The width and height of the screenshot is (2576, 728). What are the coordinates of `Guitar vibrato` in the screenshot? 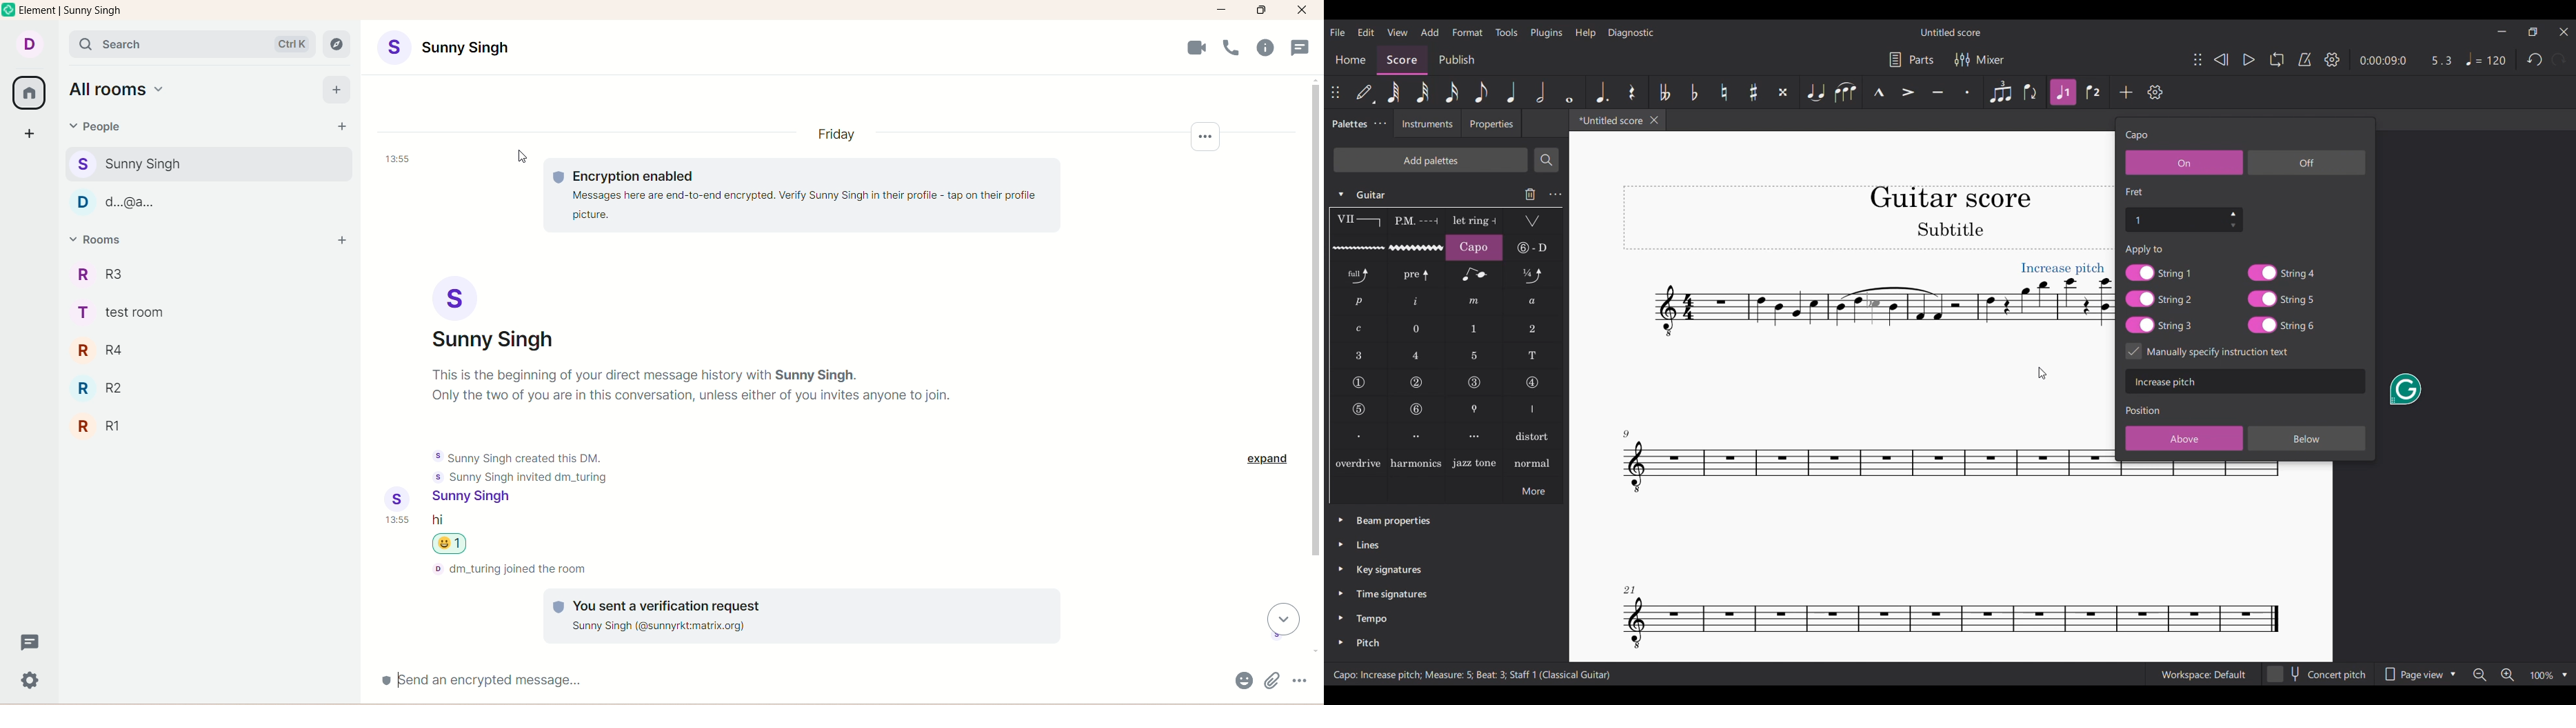 It's located at (1358, 248).